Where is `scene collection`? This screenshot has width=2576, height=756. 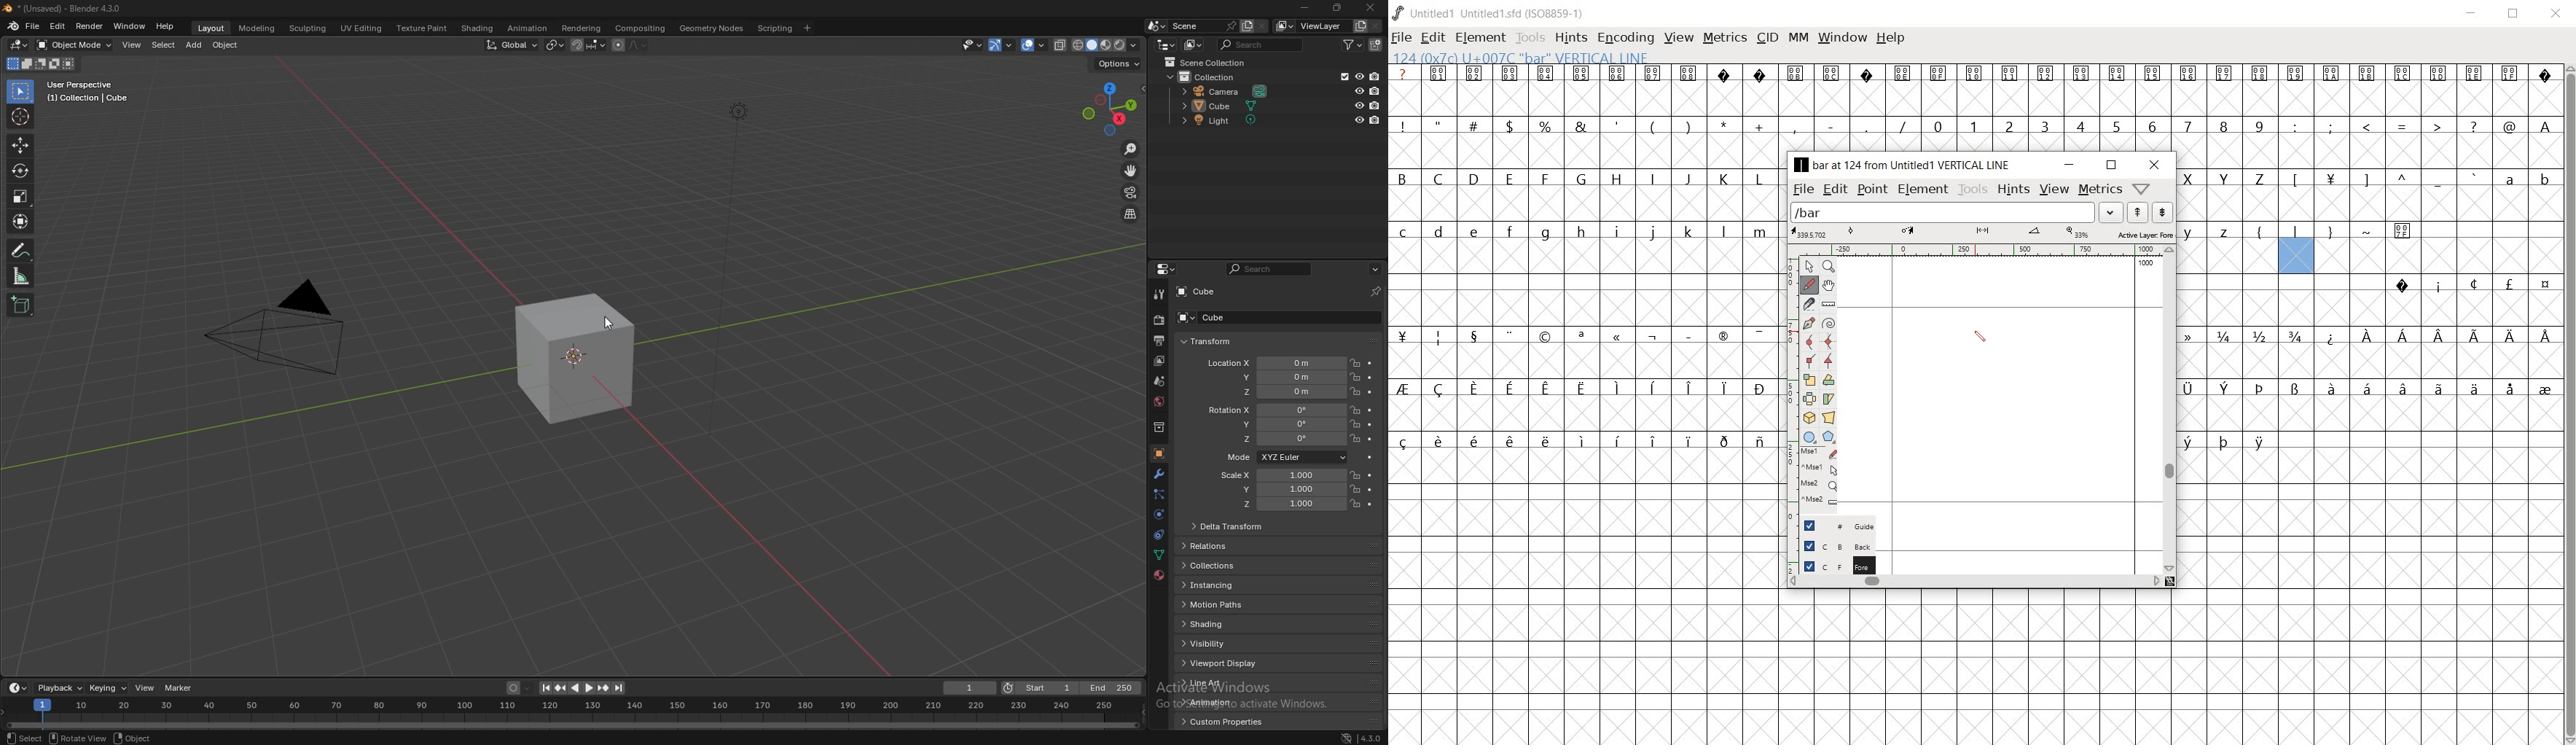
scene collection is located at coordinates (1209, 61).